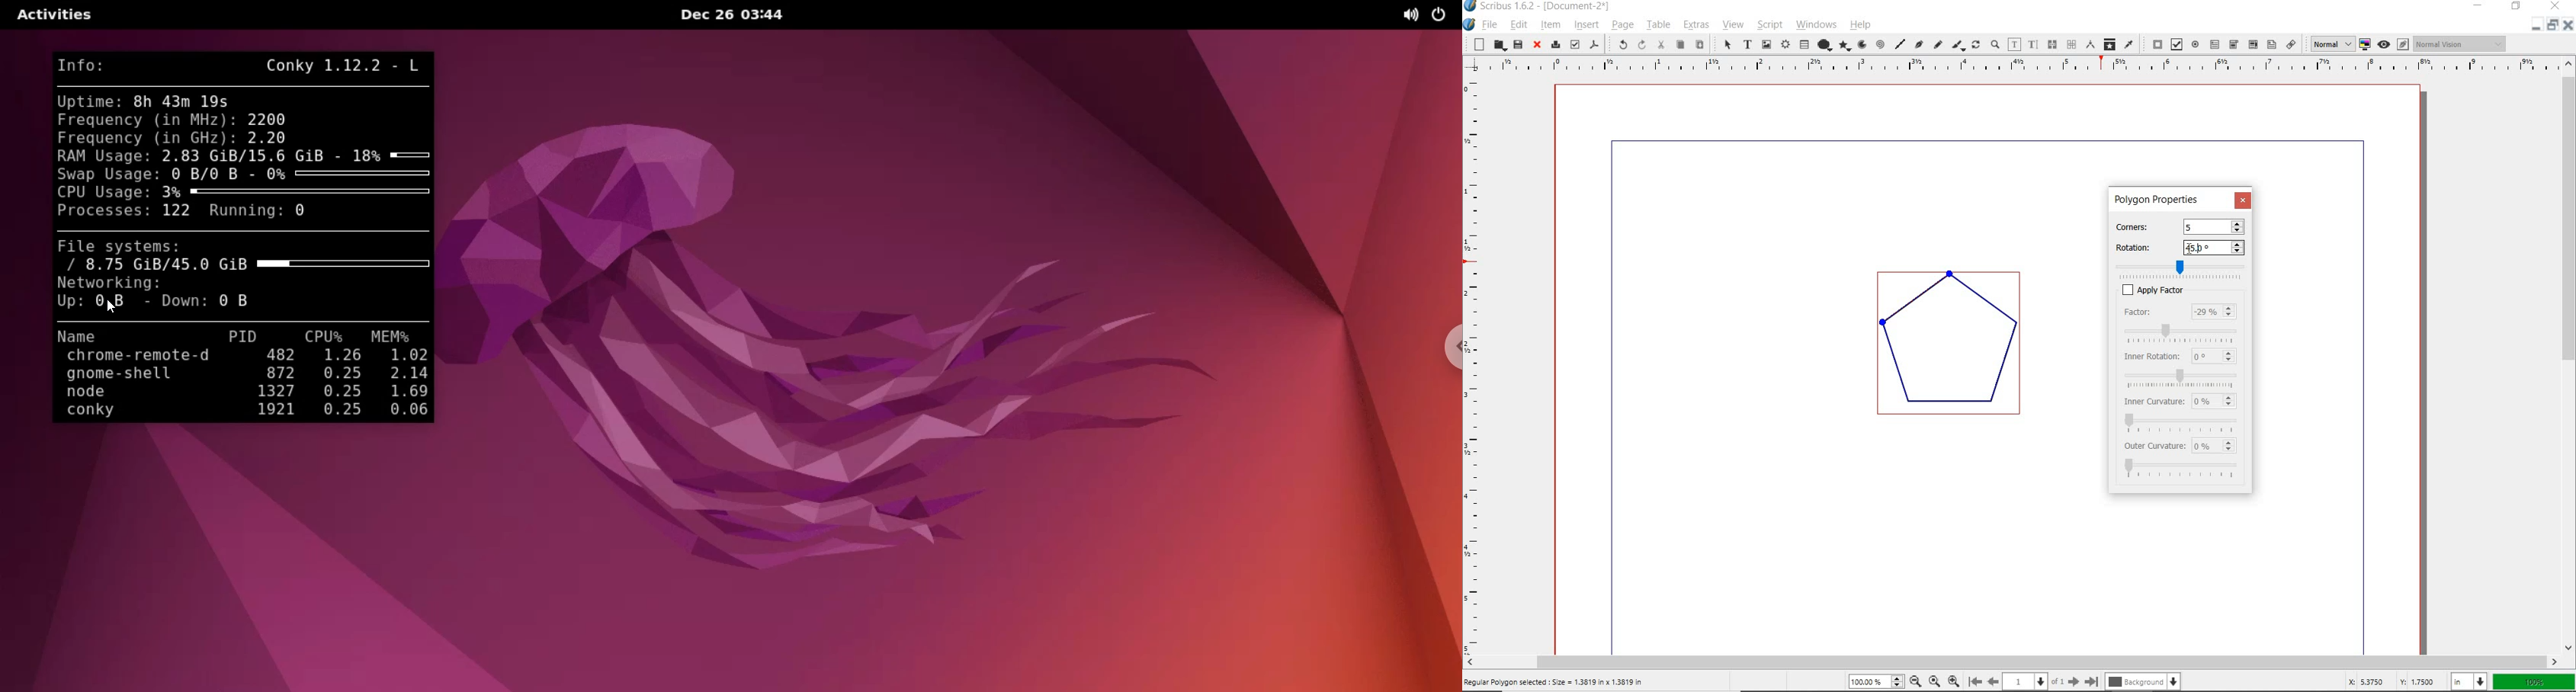 The height and width of the screenshot is (700, 2576). Describe the element at coordinates (2015, 44) in the screenshot. I see `edit contents of frame` at that location.